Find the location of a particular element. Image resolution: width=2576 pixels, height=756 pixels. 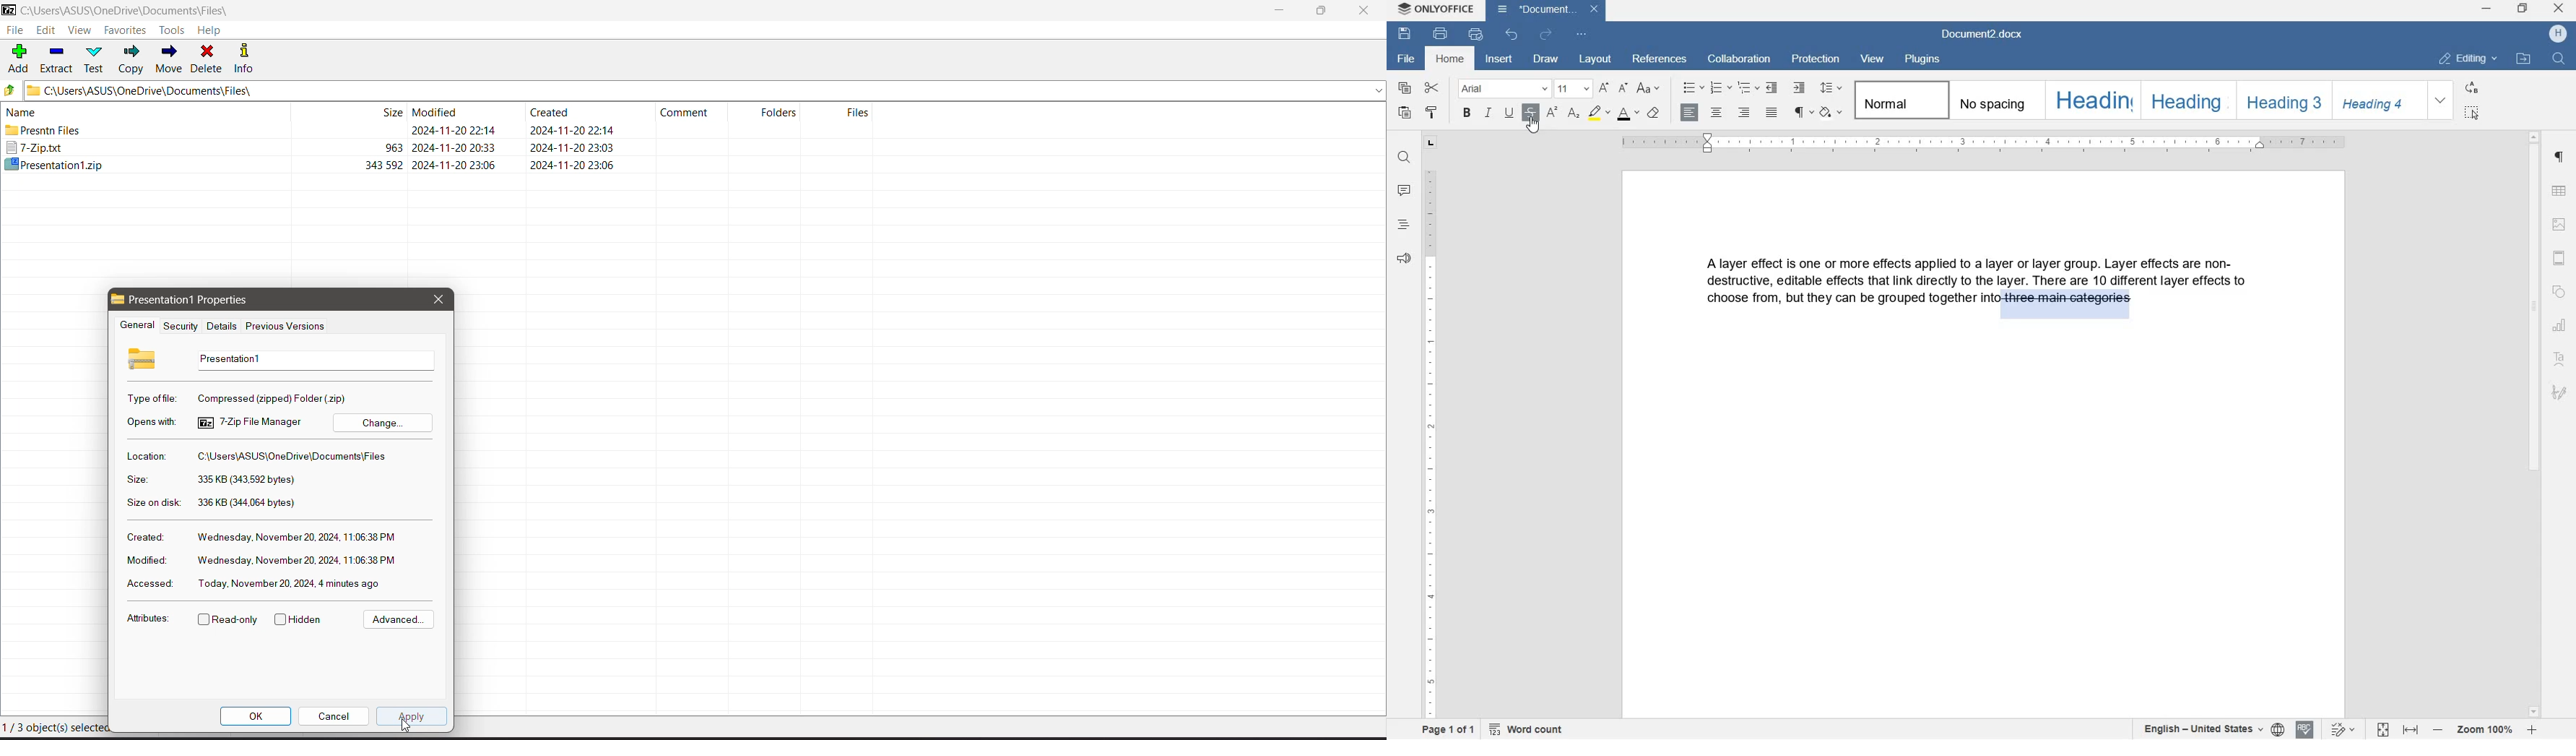

file is located at coordinates (1404, 59).